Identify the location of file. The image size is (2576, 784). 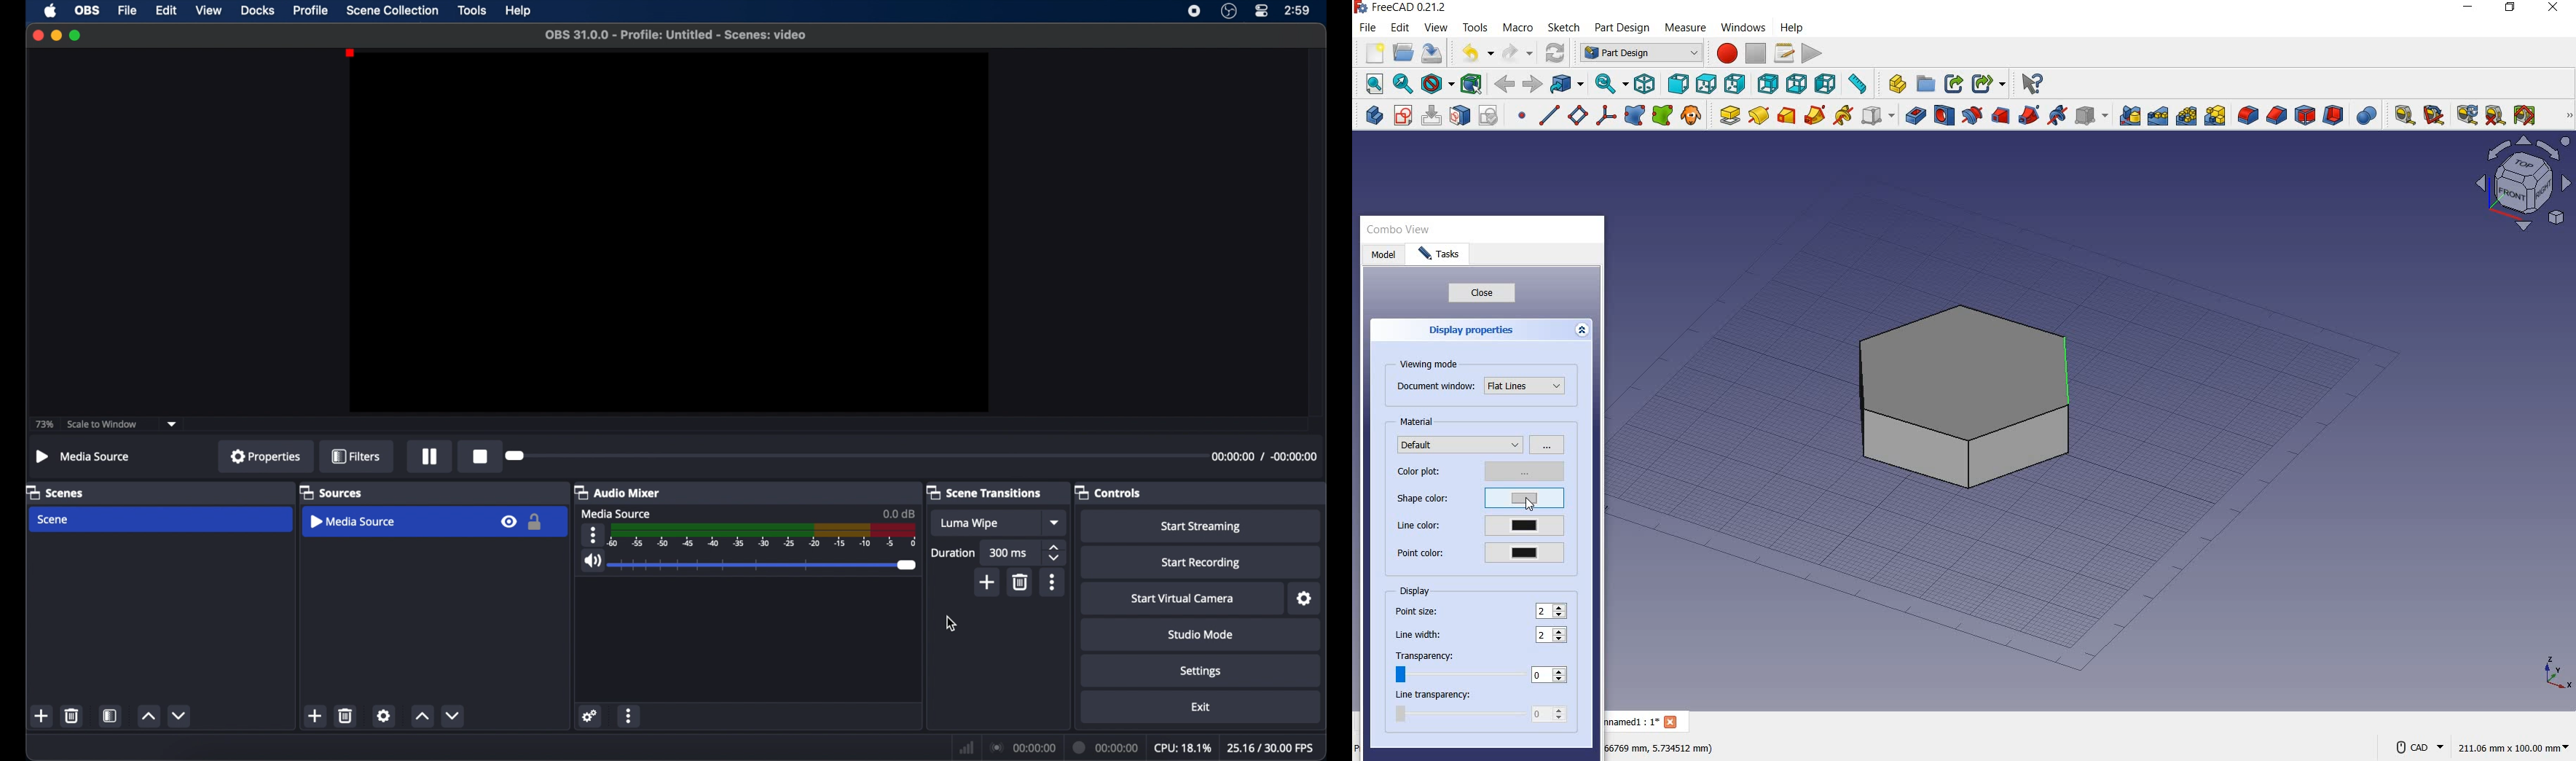
(1366, 29).